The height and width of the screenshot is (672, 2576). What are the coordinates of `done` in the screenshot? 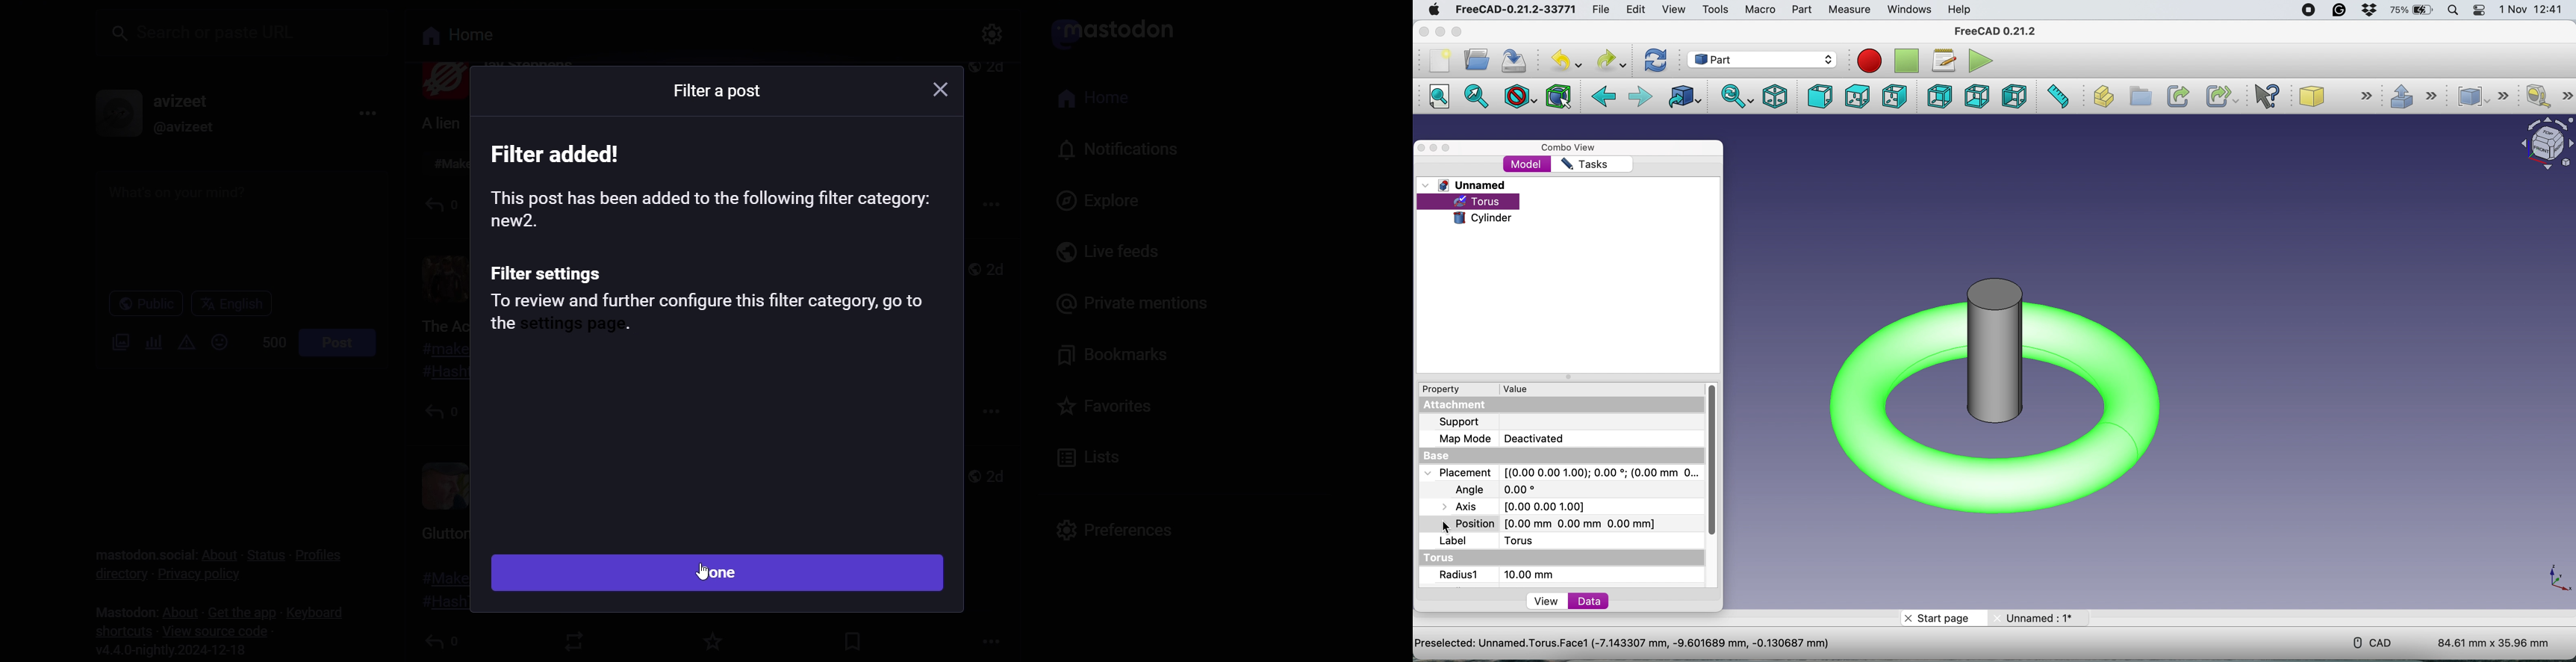 It's located at (716, 573).